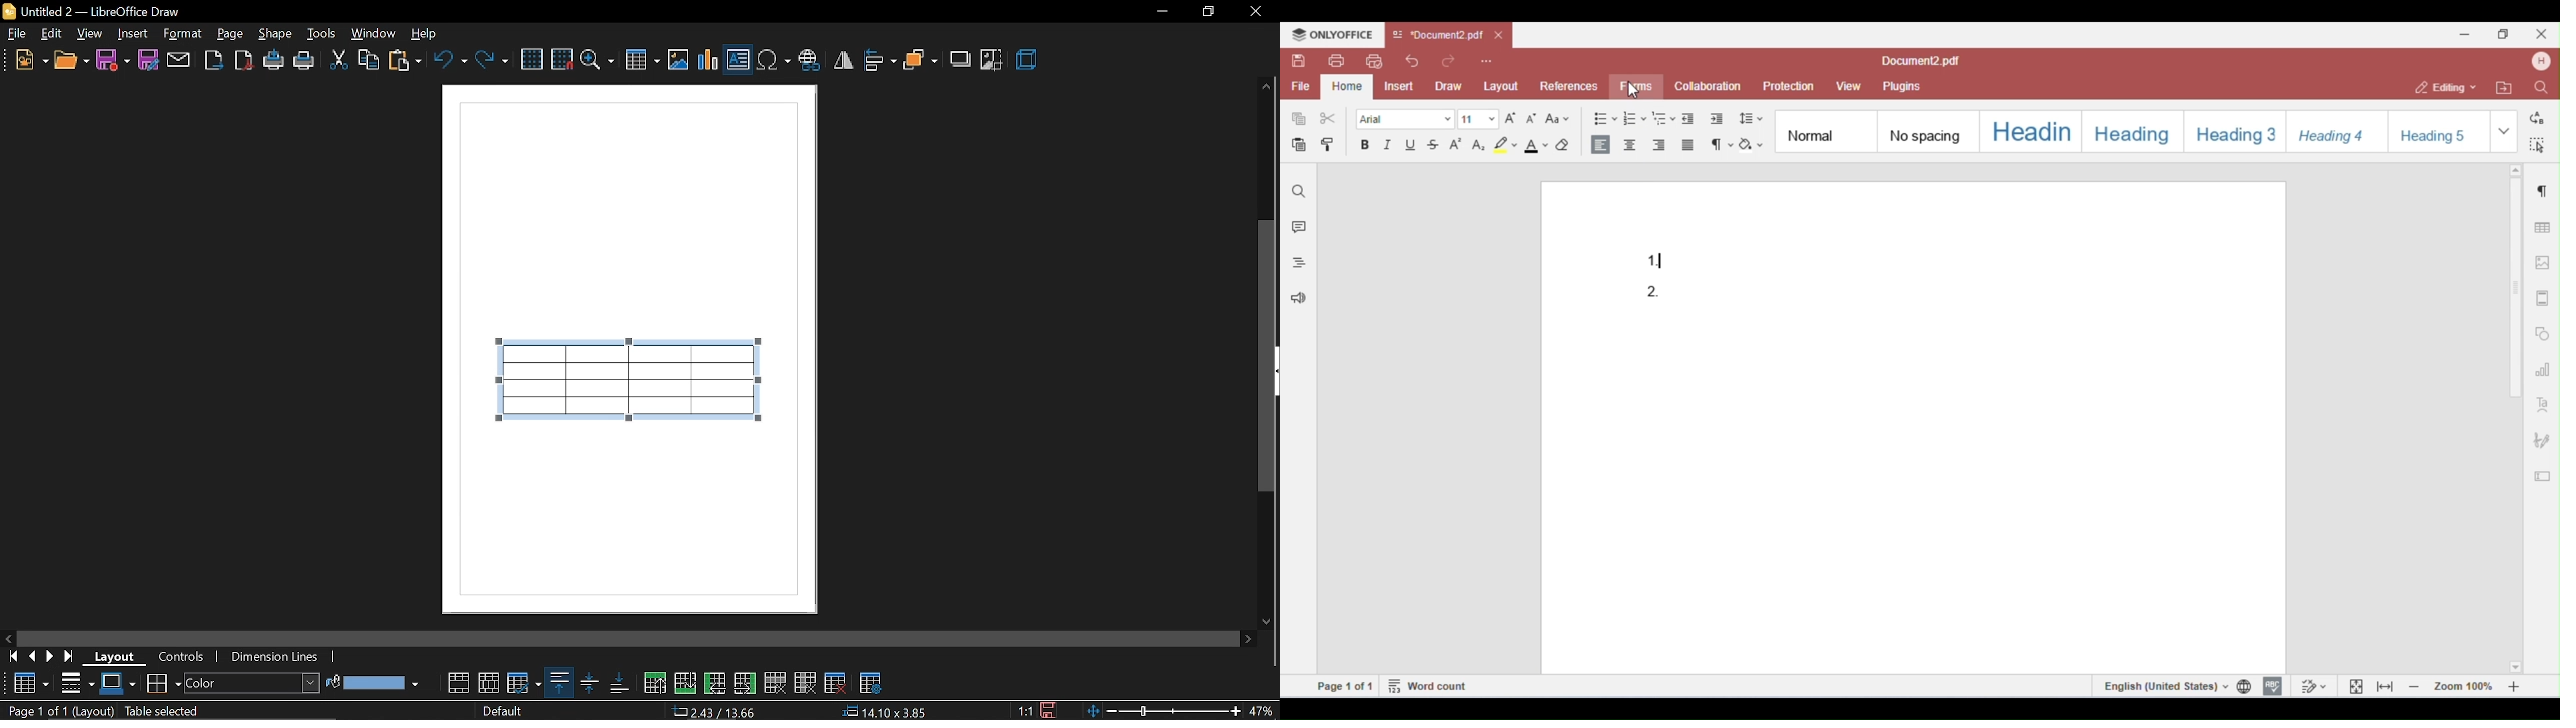 The image size is (2576, 728). What do you see at coordinates (958, 60) in the screenshot?
I see `shadow` at bounding box center [958, 60].